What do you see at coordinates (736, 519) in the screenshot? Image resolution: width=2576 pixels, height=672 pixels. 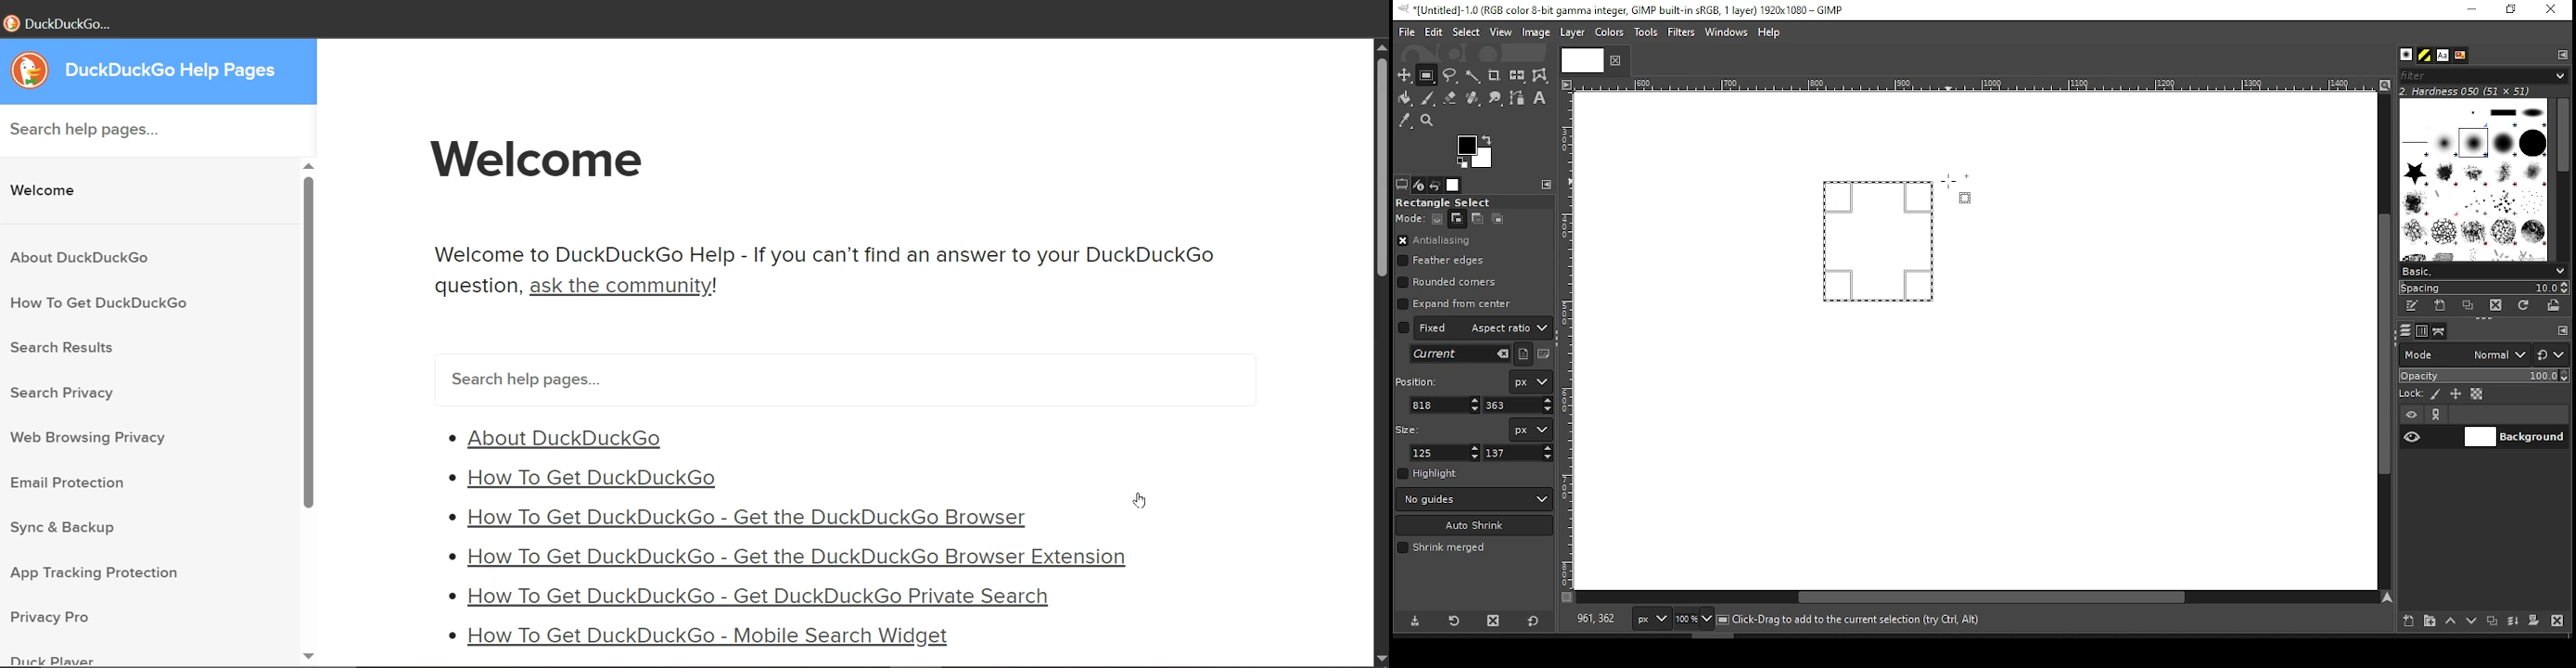 I see `* How To Get DuckDuckGo - Get the DuckDuckGo Browser` at bounding box center [736, 519].